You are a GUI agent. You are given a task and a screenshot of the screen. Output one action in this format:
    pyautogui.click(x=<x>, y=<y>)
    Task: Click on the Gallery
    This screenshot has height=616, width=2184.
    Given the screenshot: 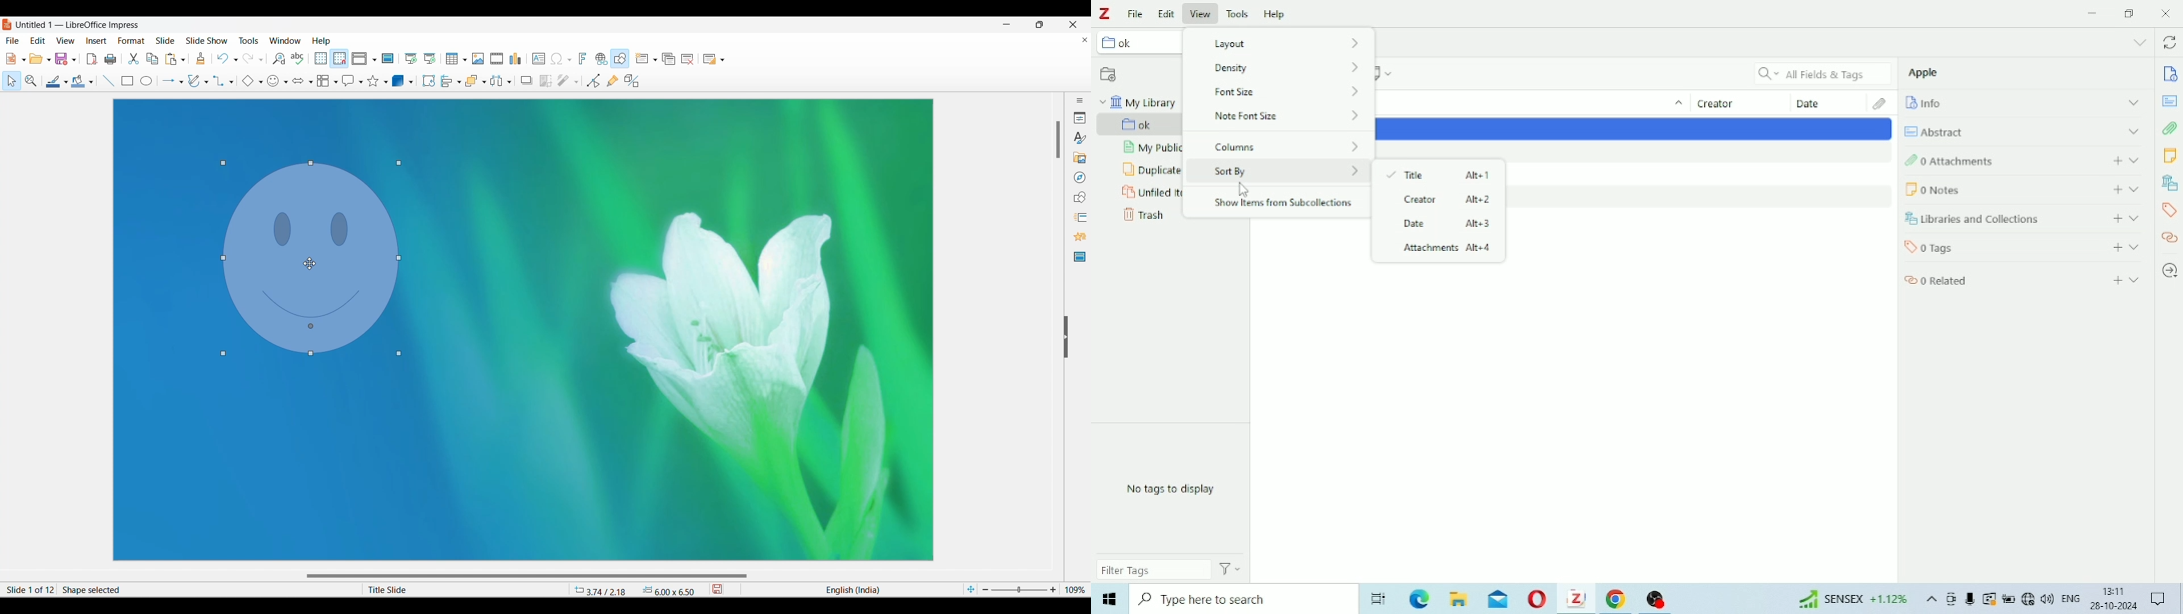 What is the action you would take?
    pyautogui.click(x=1080, y=157)
    